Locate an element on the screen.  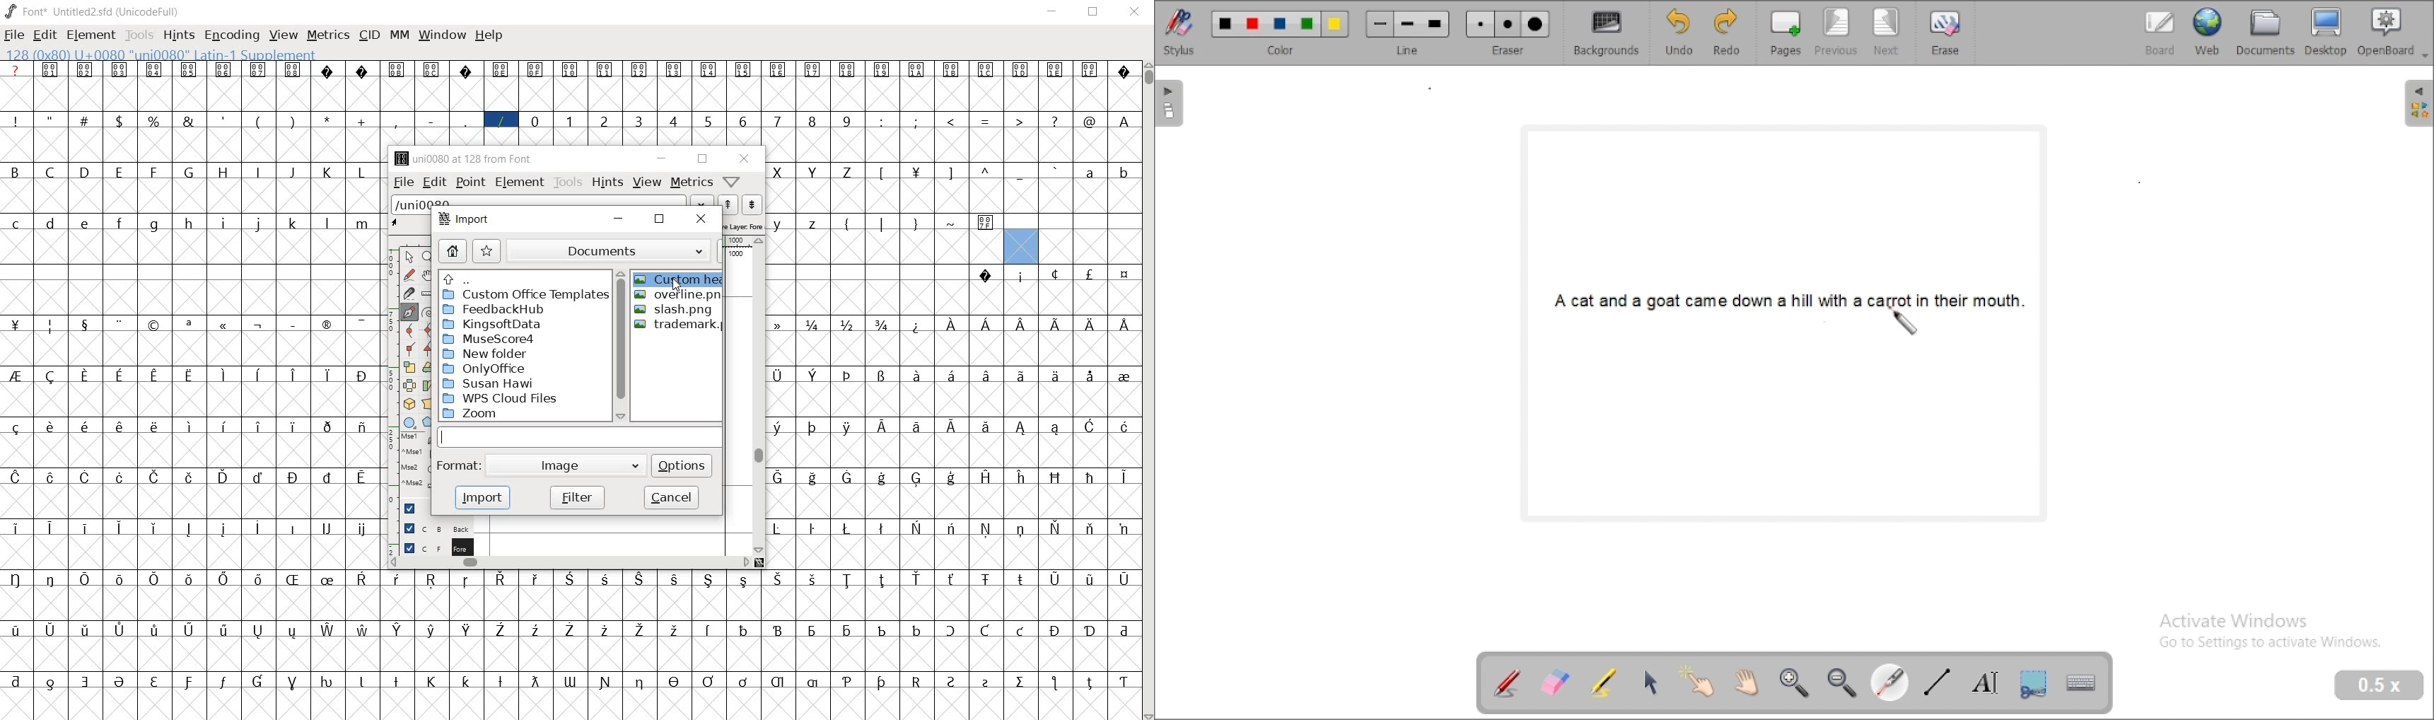
glyph is located at coordinates (1021, 530).